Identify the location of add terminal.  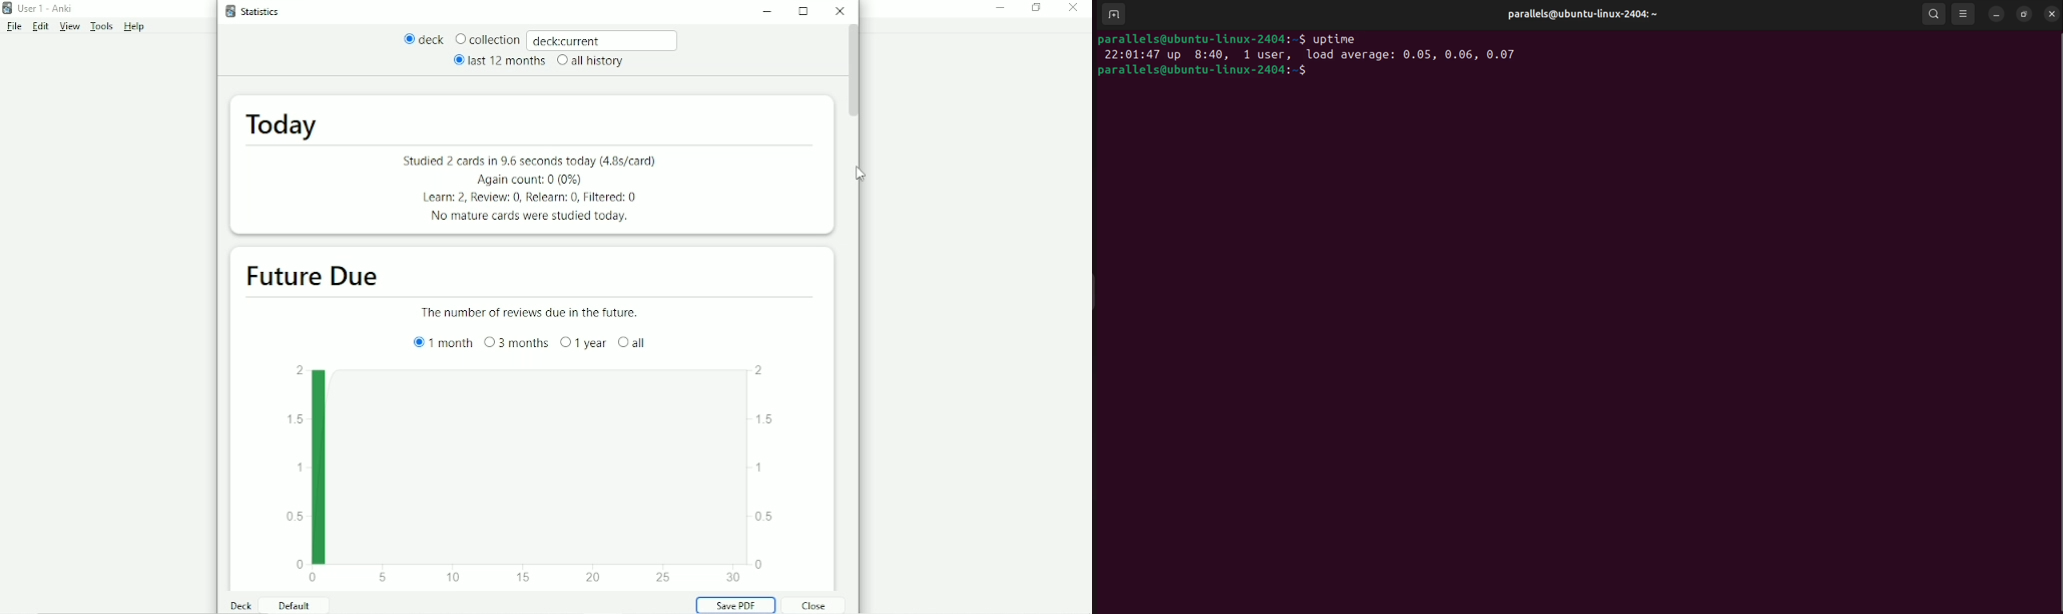
(1110, 14).